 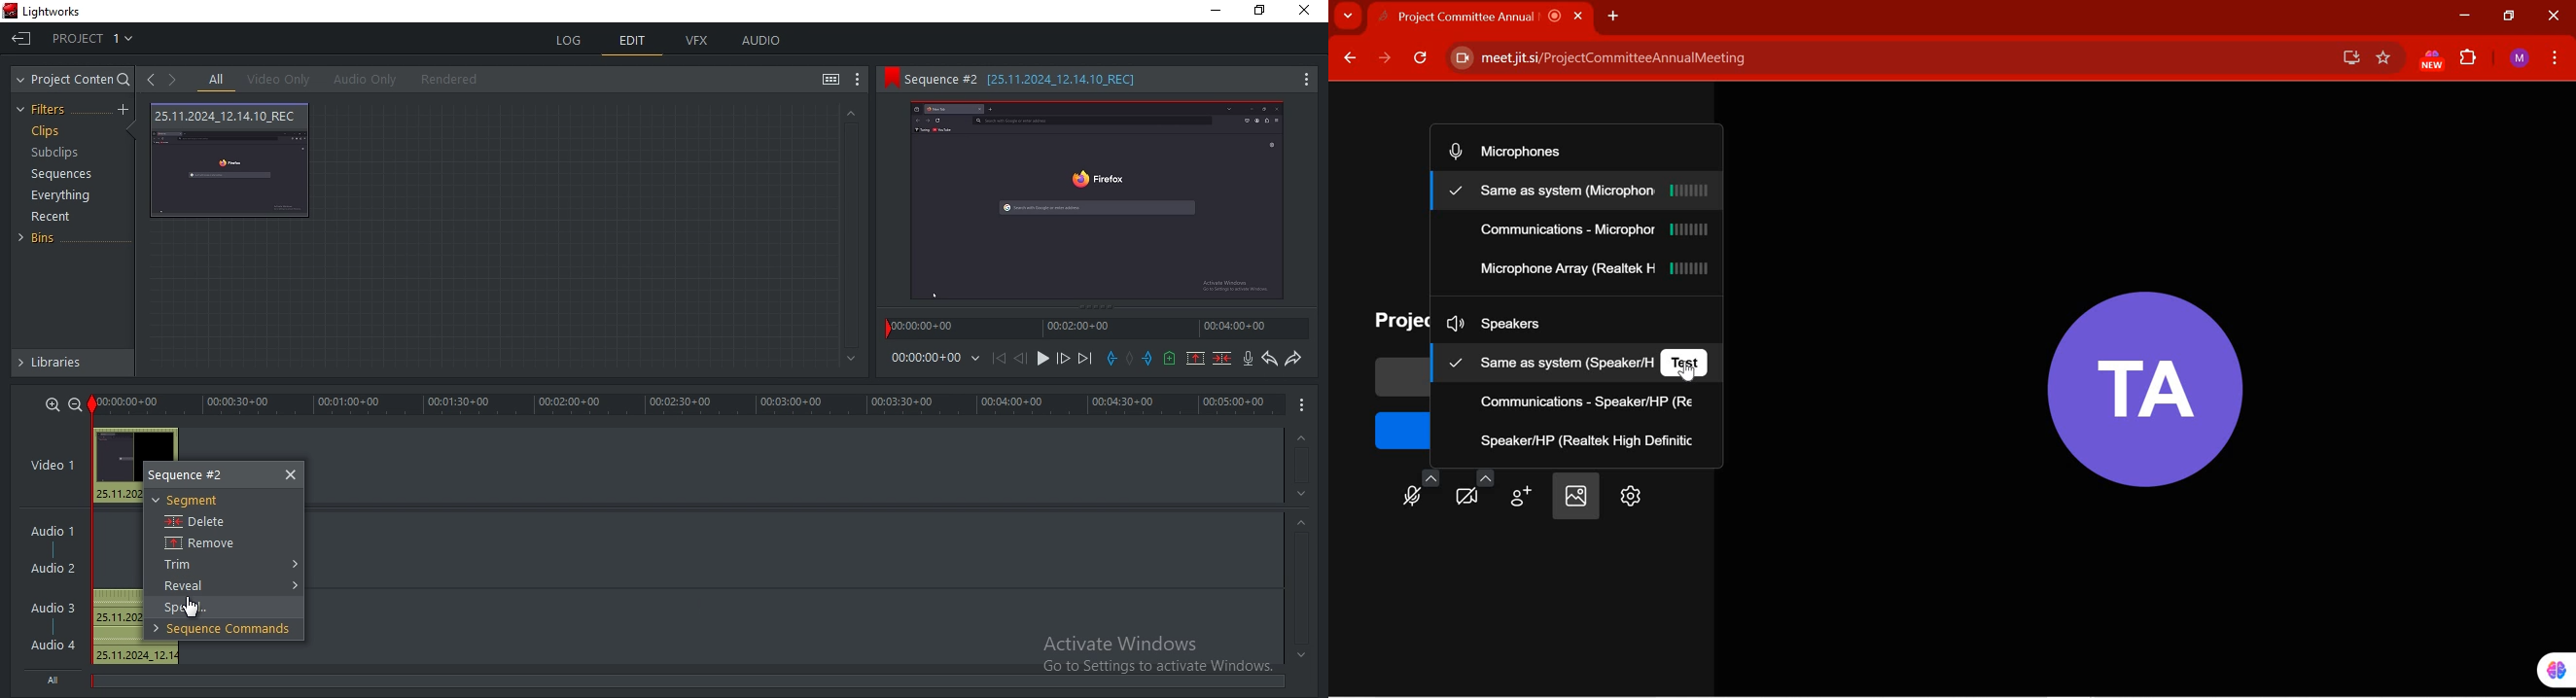 What do you see at coordinates (367, 79) in the screenshot?
I see `audio only` at bounding box center [367, 79].